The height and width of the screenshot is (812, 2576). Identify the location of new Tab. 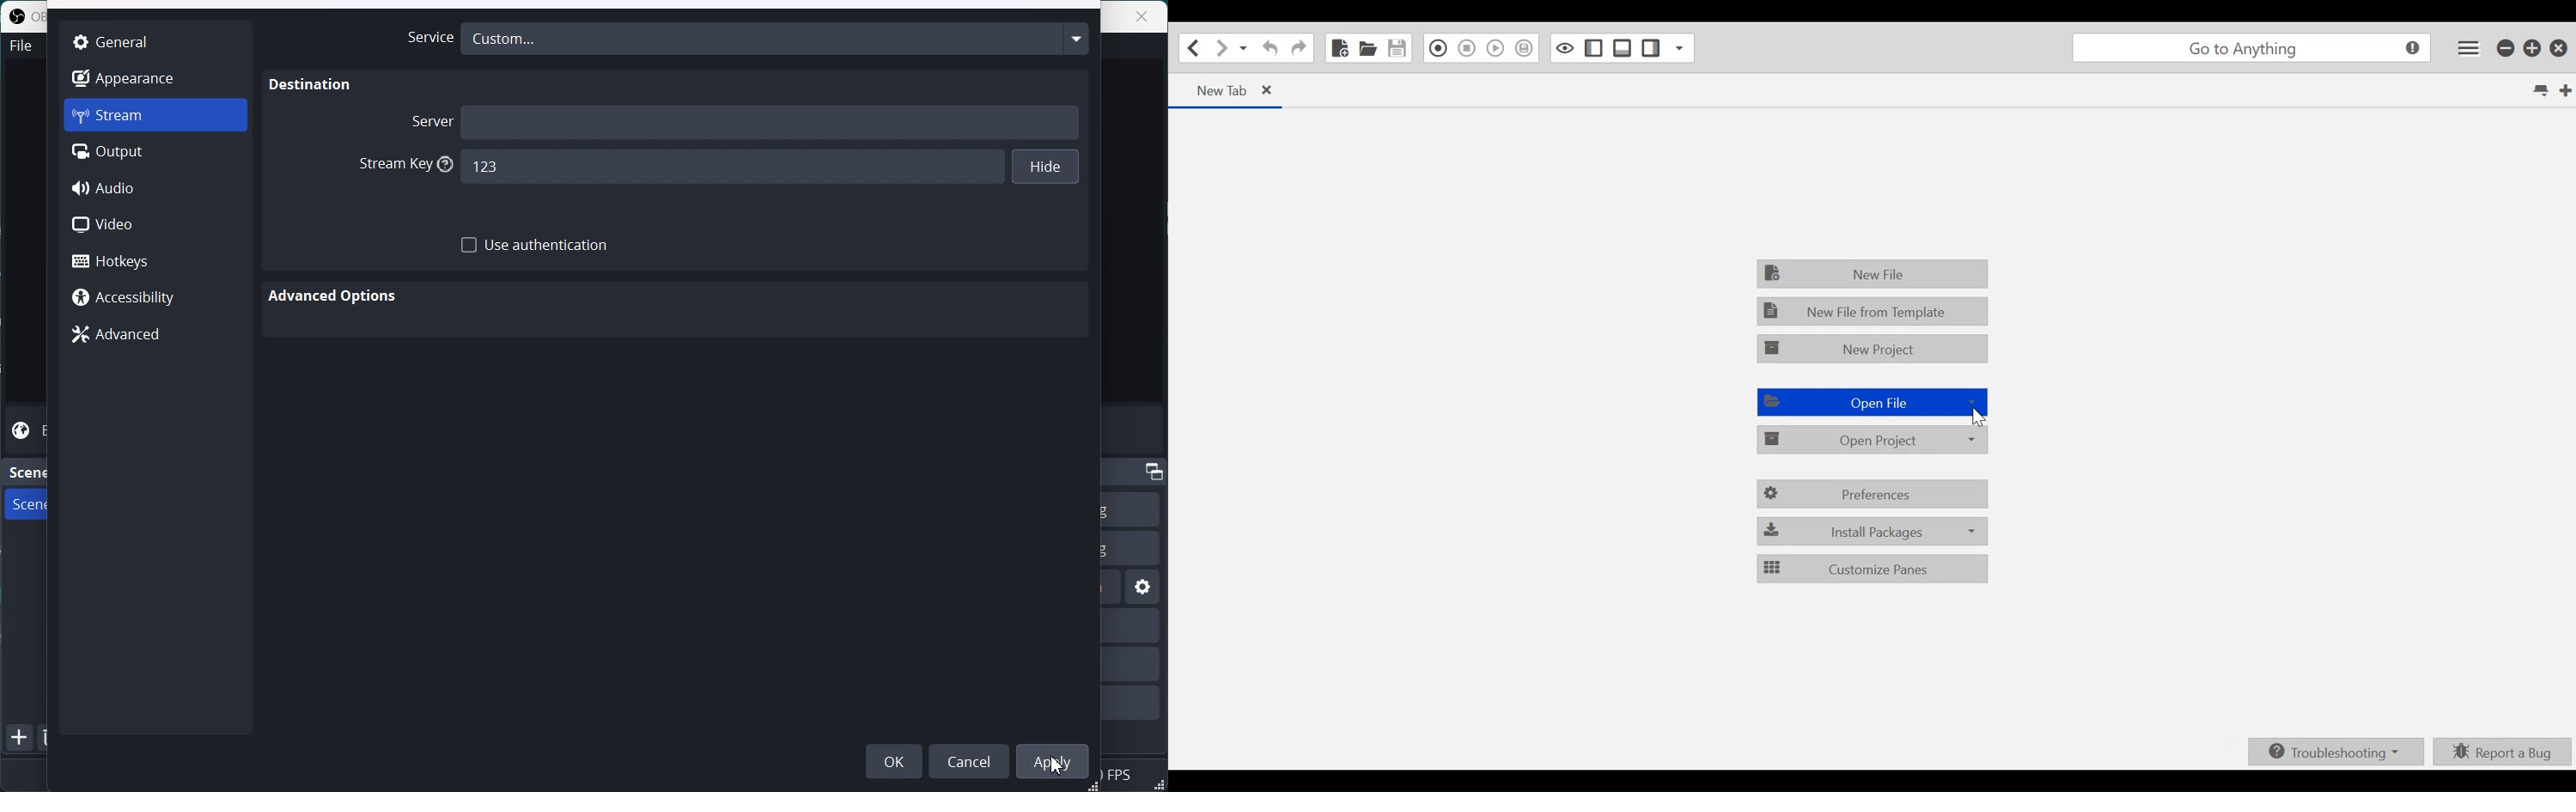
(1231, 91).